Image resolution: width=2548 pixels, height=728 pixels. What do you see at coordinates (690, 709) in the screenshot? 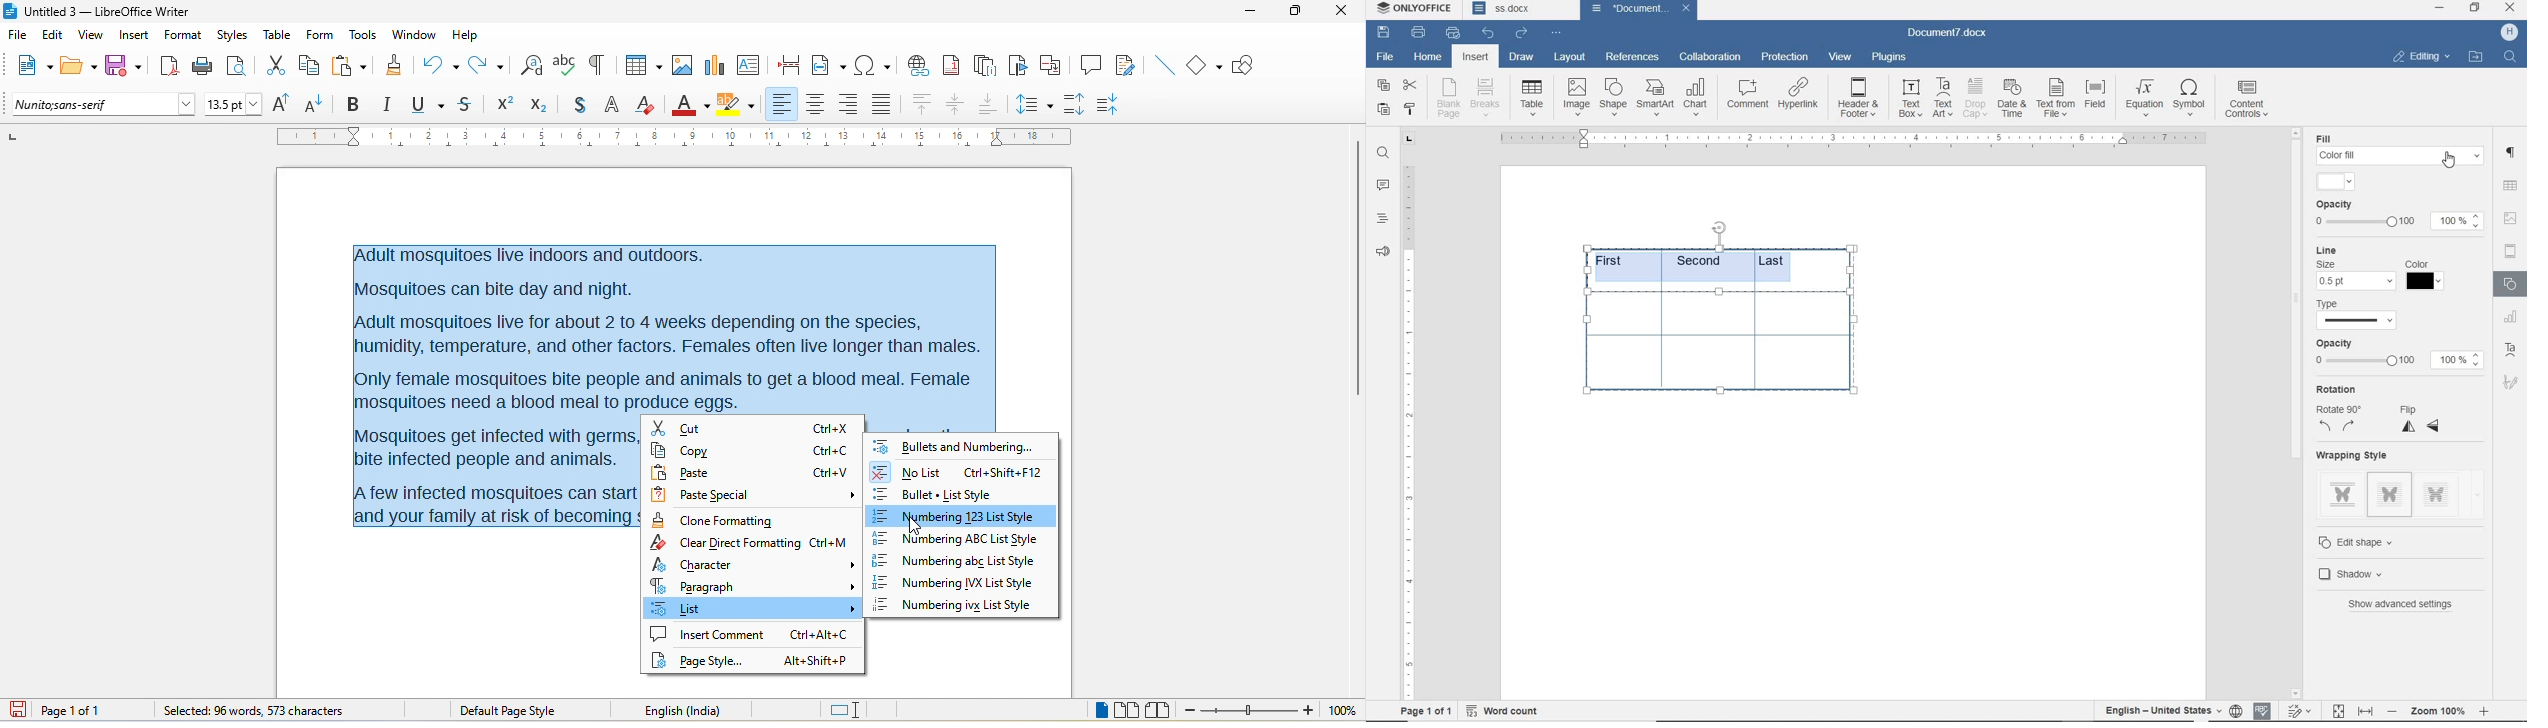
I see `English (India)` at bounding box center [690, 709].